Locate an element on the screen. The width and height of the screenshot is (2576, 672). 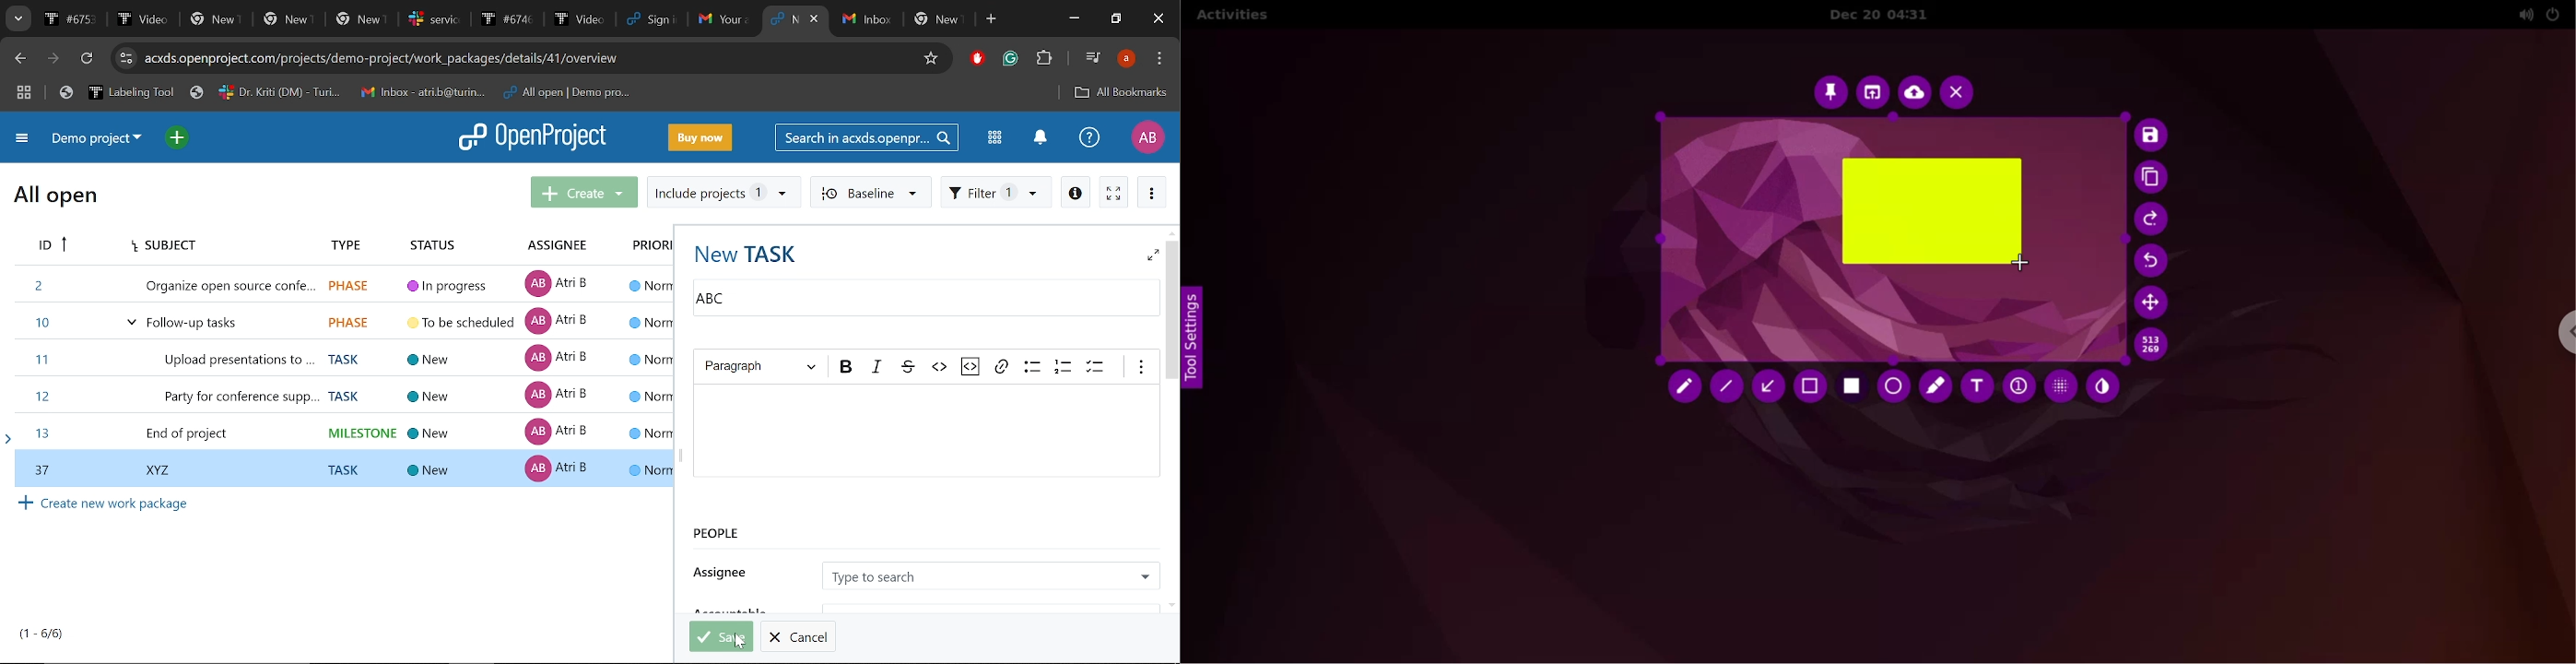
Priority is located at coordinates (647, 246).